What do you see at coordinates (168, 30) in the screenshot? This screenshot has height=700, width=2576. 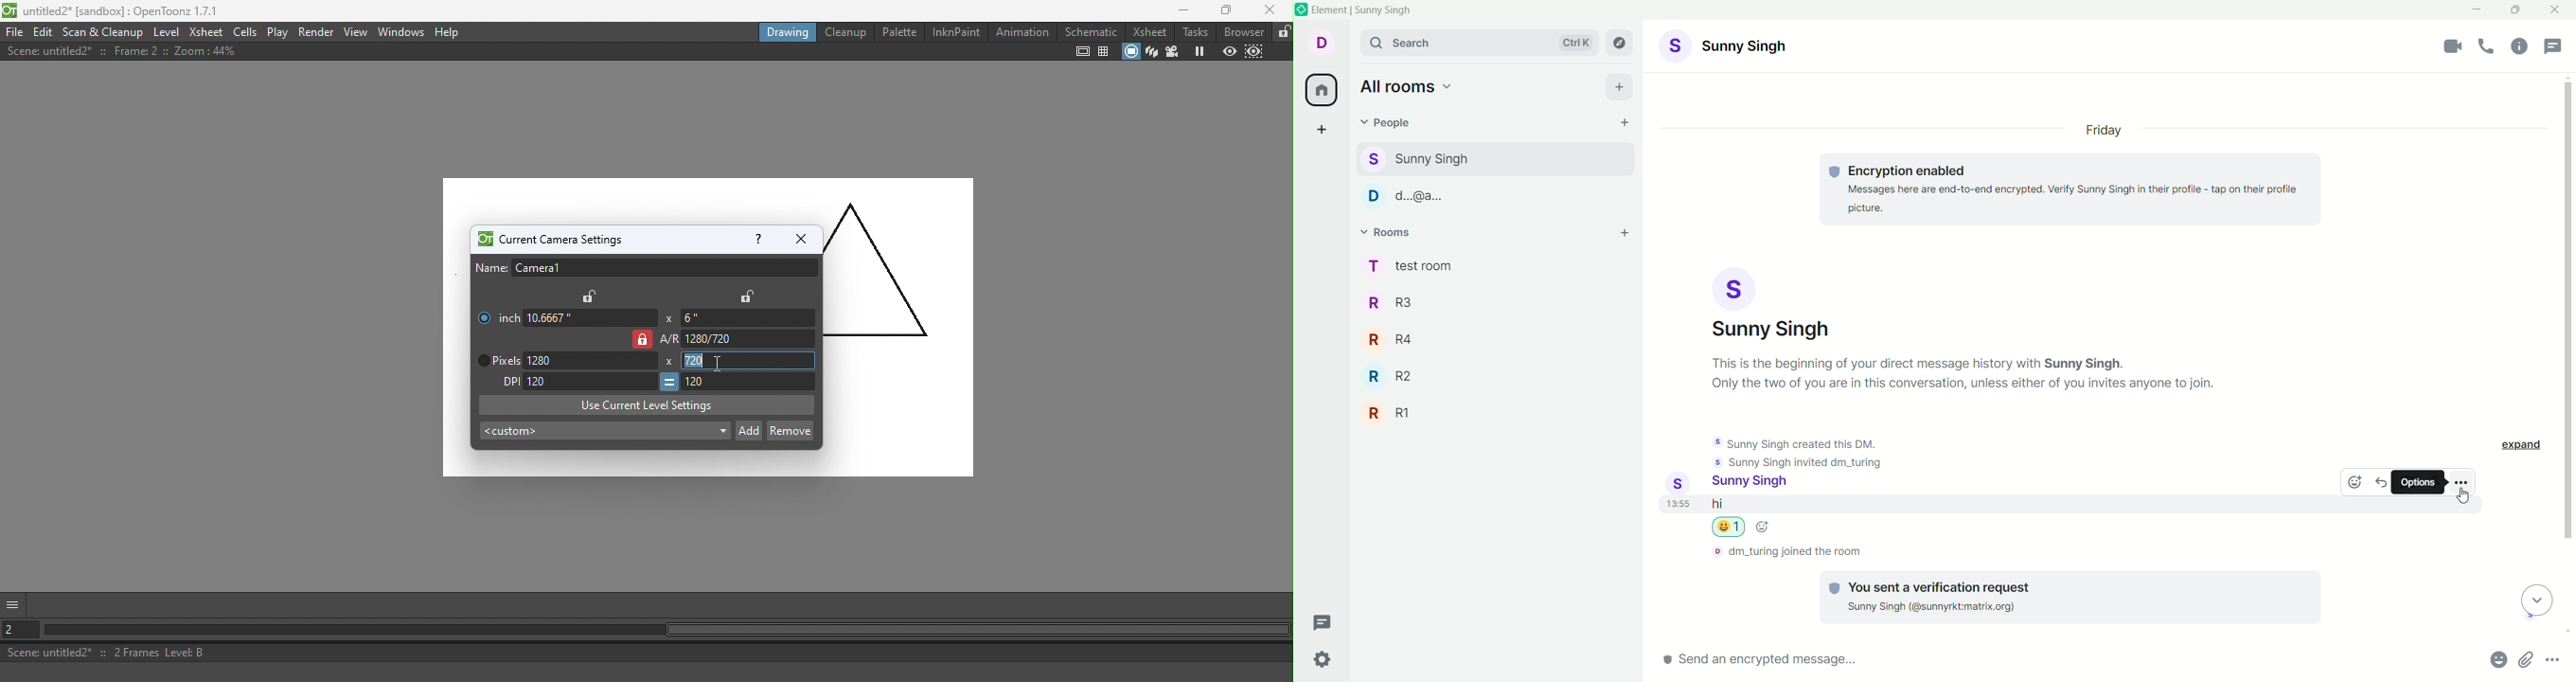 I see `Level` at bounding box center [168, 30].